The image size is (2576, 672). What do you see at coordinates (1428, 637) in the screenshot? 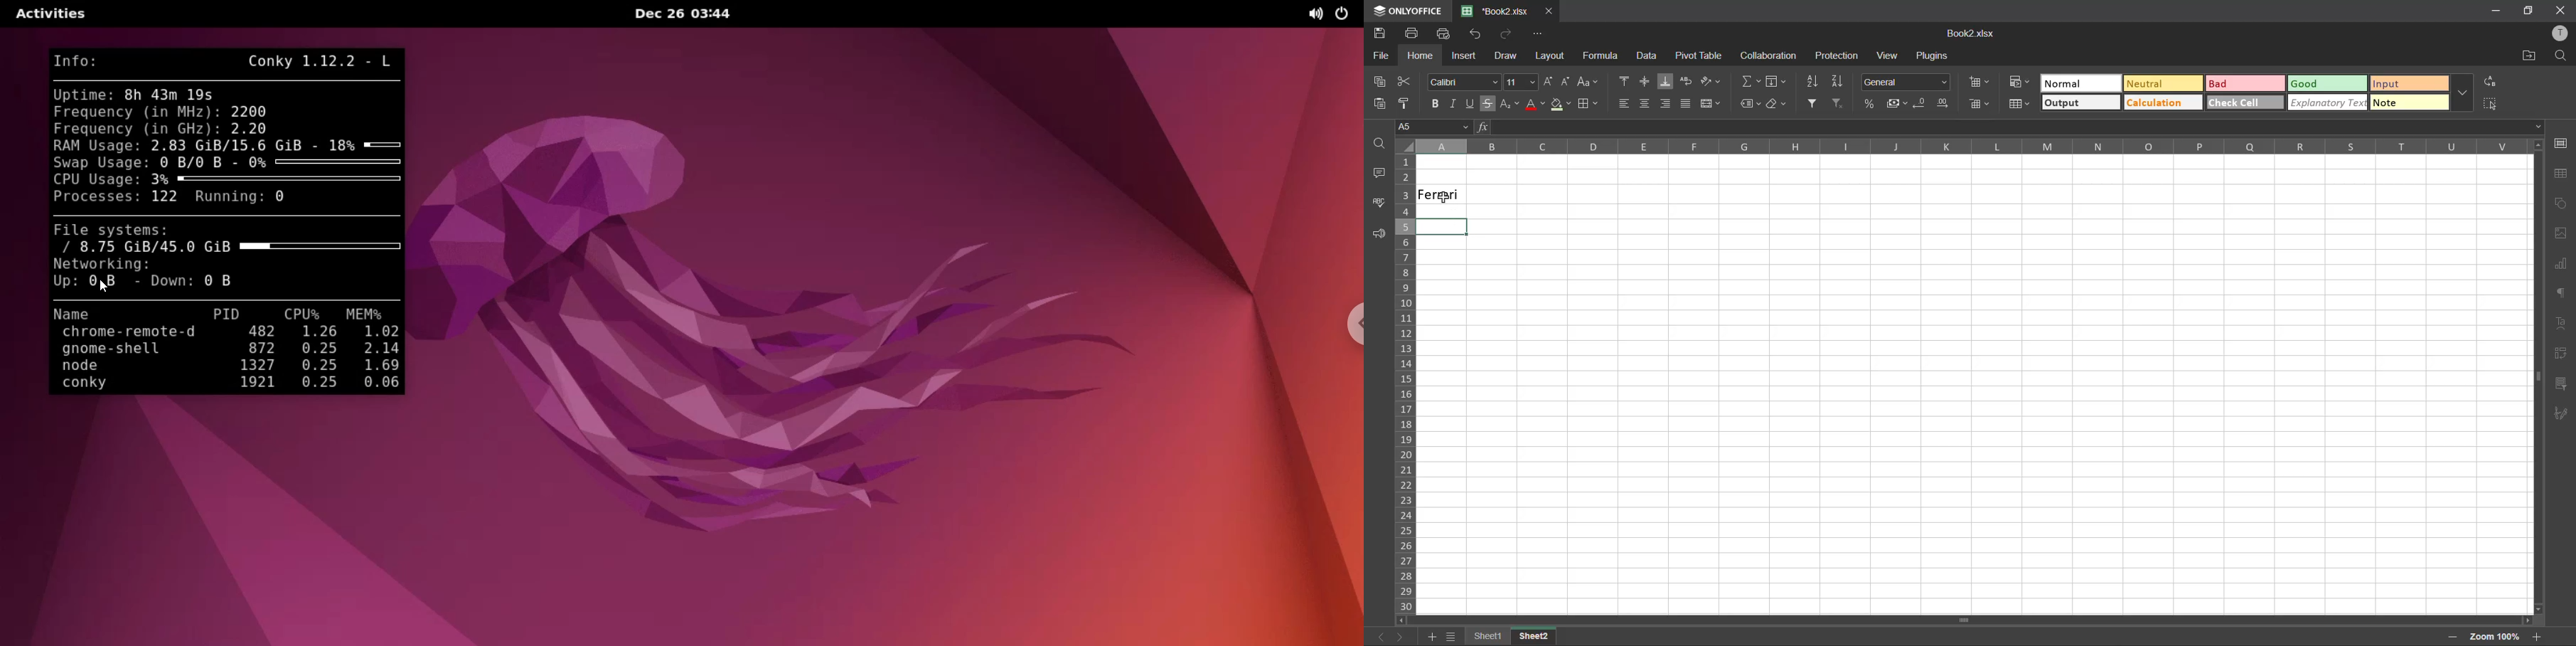
I see `add sheet` at bounding box center [1428, 637].